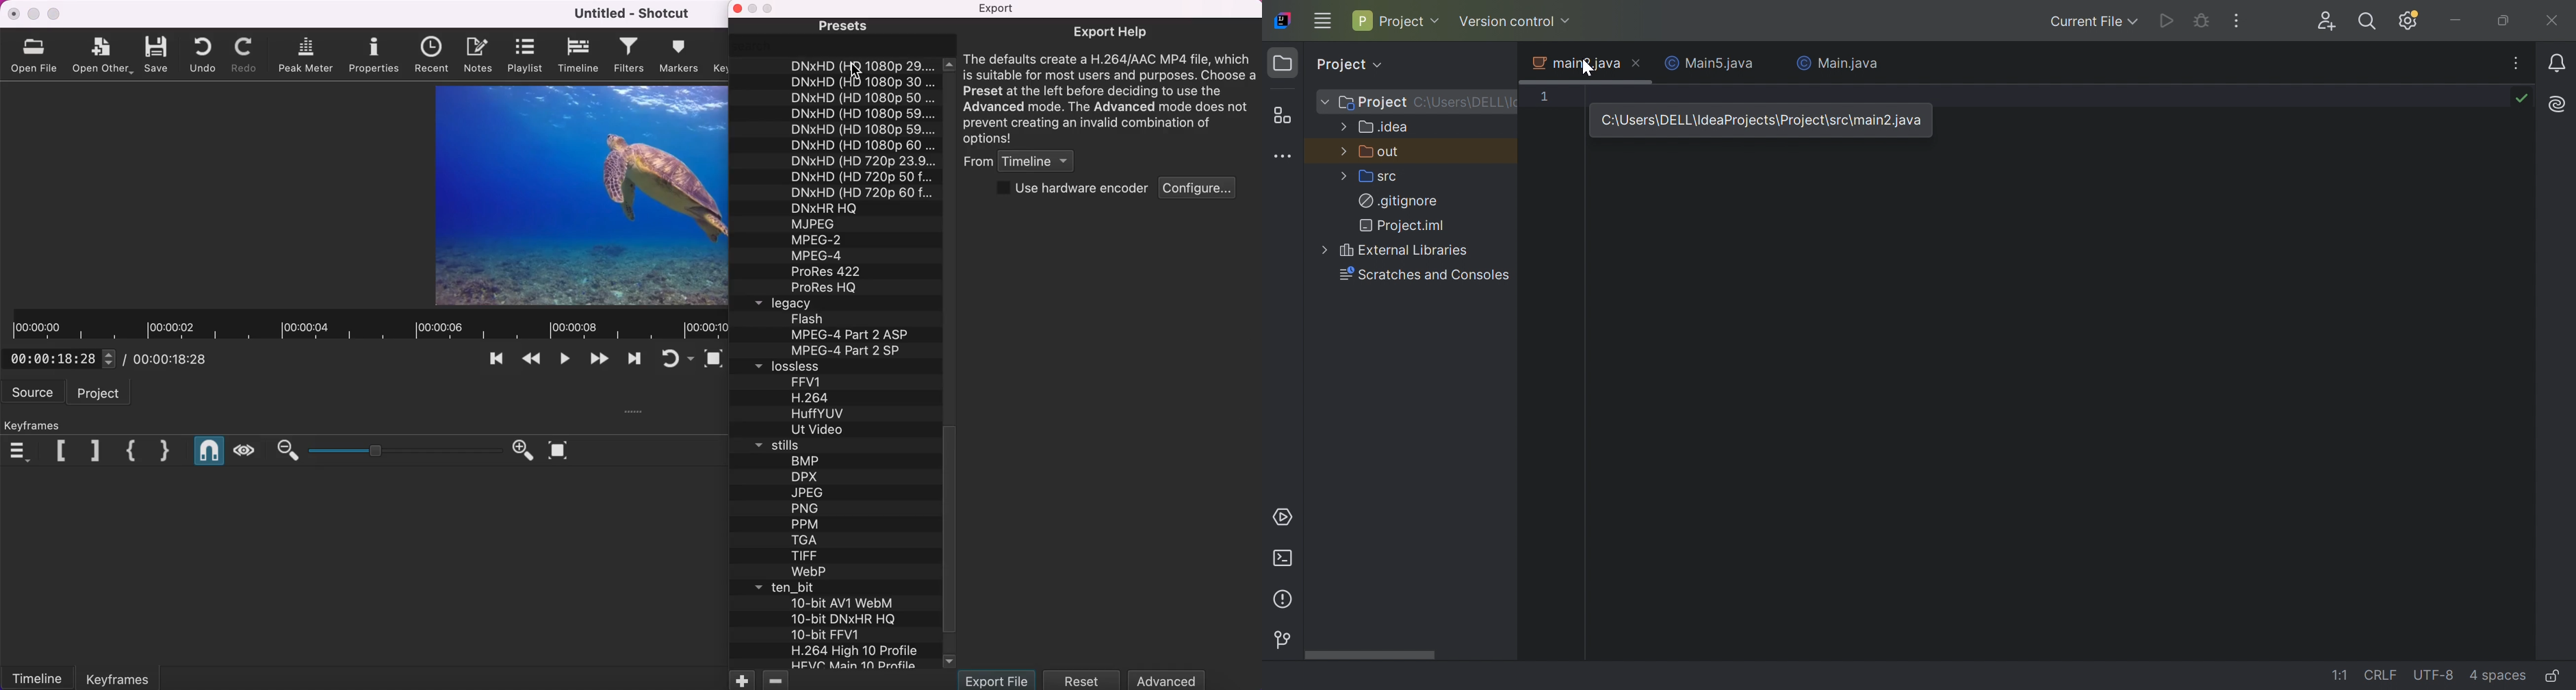 This screenshot has width=2576, height=700. What do you see at coordinates (283, 450) in the screenshot?
I see `zoom out` at bounding box center [283, 450].